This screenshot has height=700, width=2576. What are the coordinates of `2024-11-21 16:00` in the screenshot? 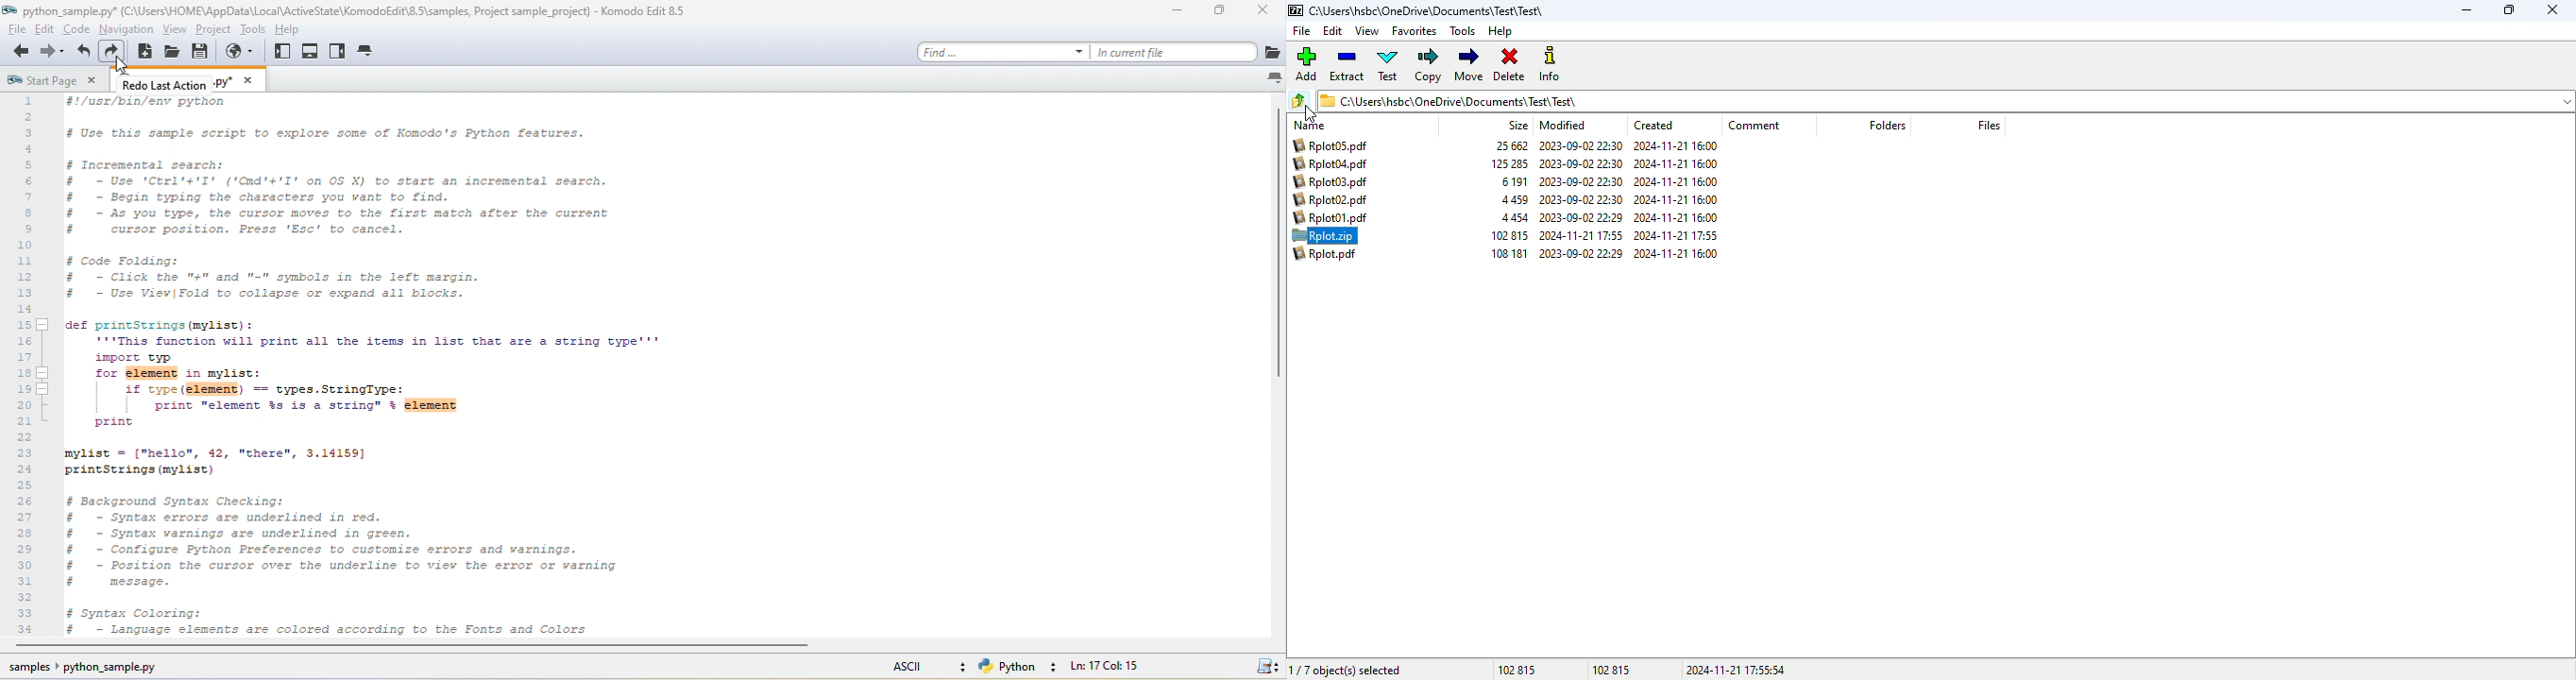 It's located at (1674, 199).